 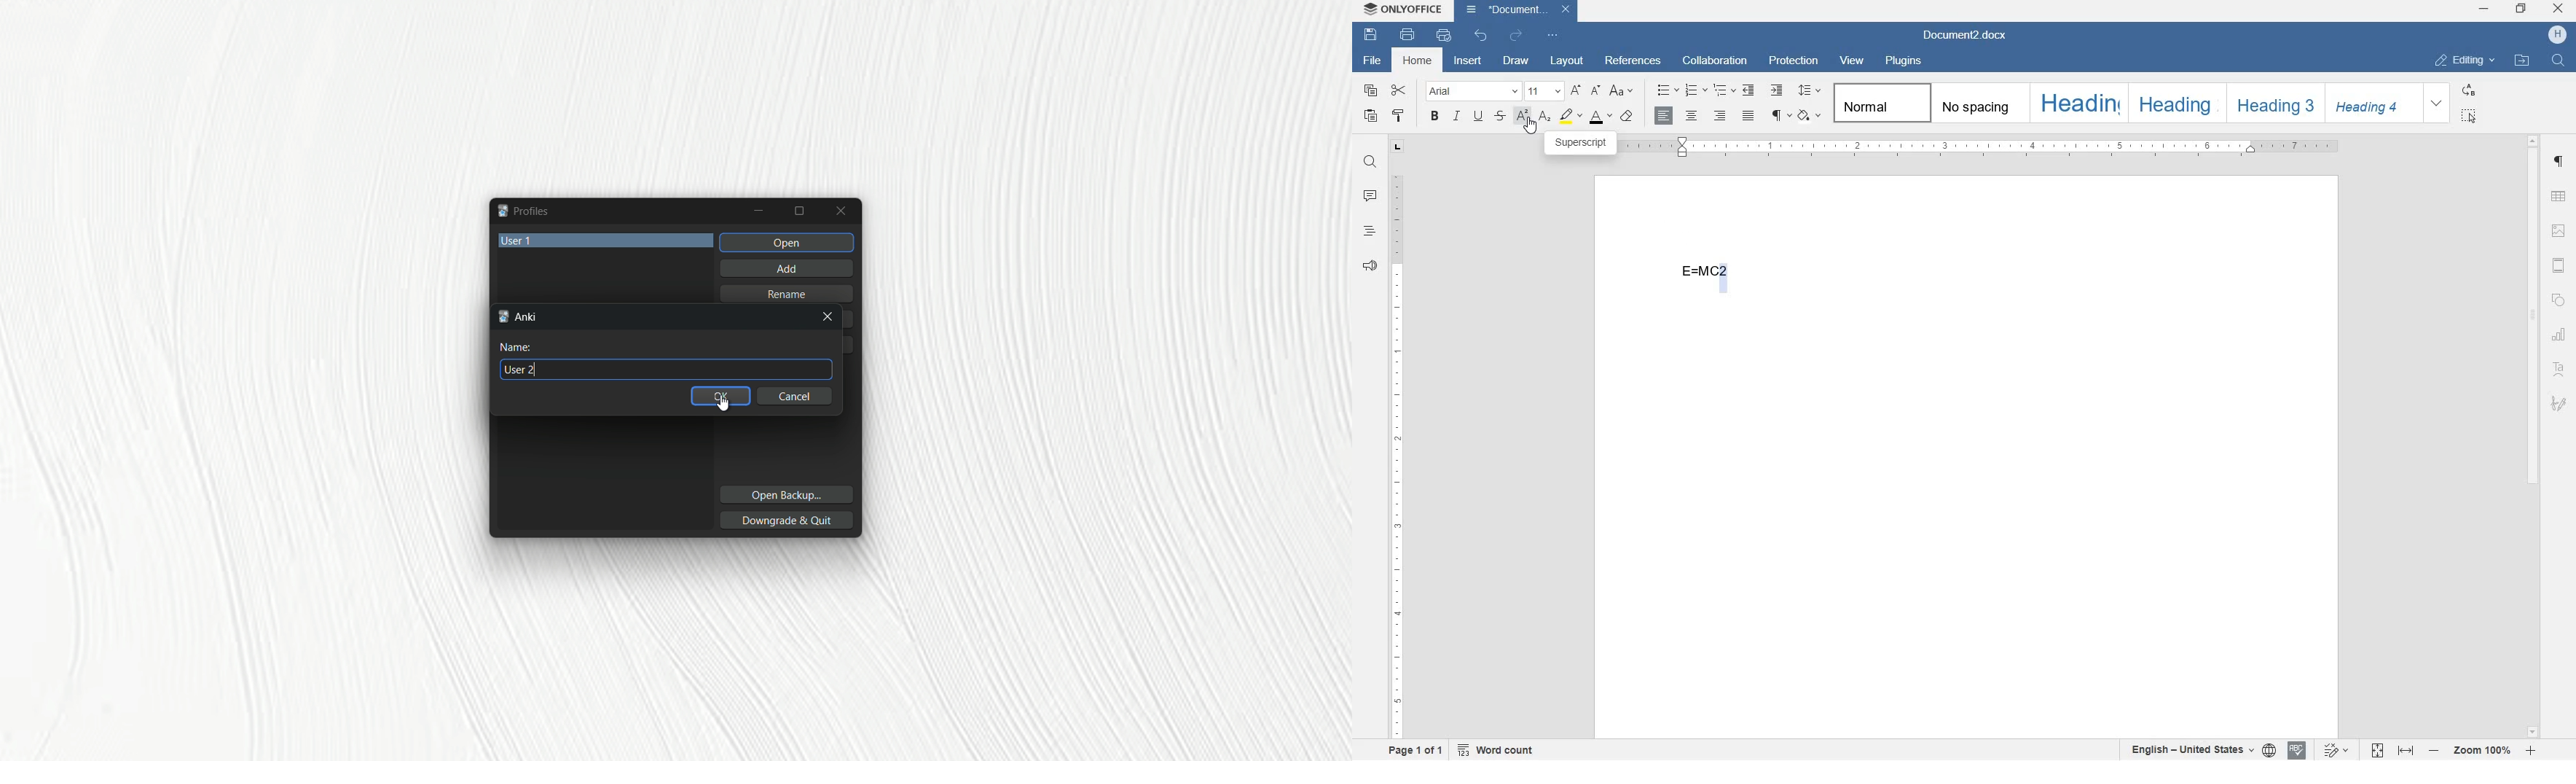 I want to click on file name, so click(x=1519, y=12).